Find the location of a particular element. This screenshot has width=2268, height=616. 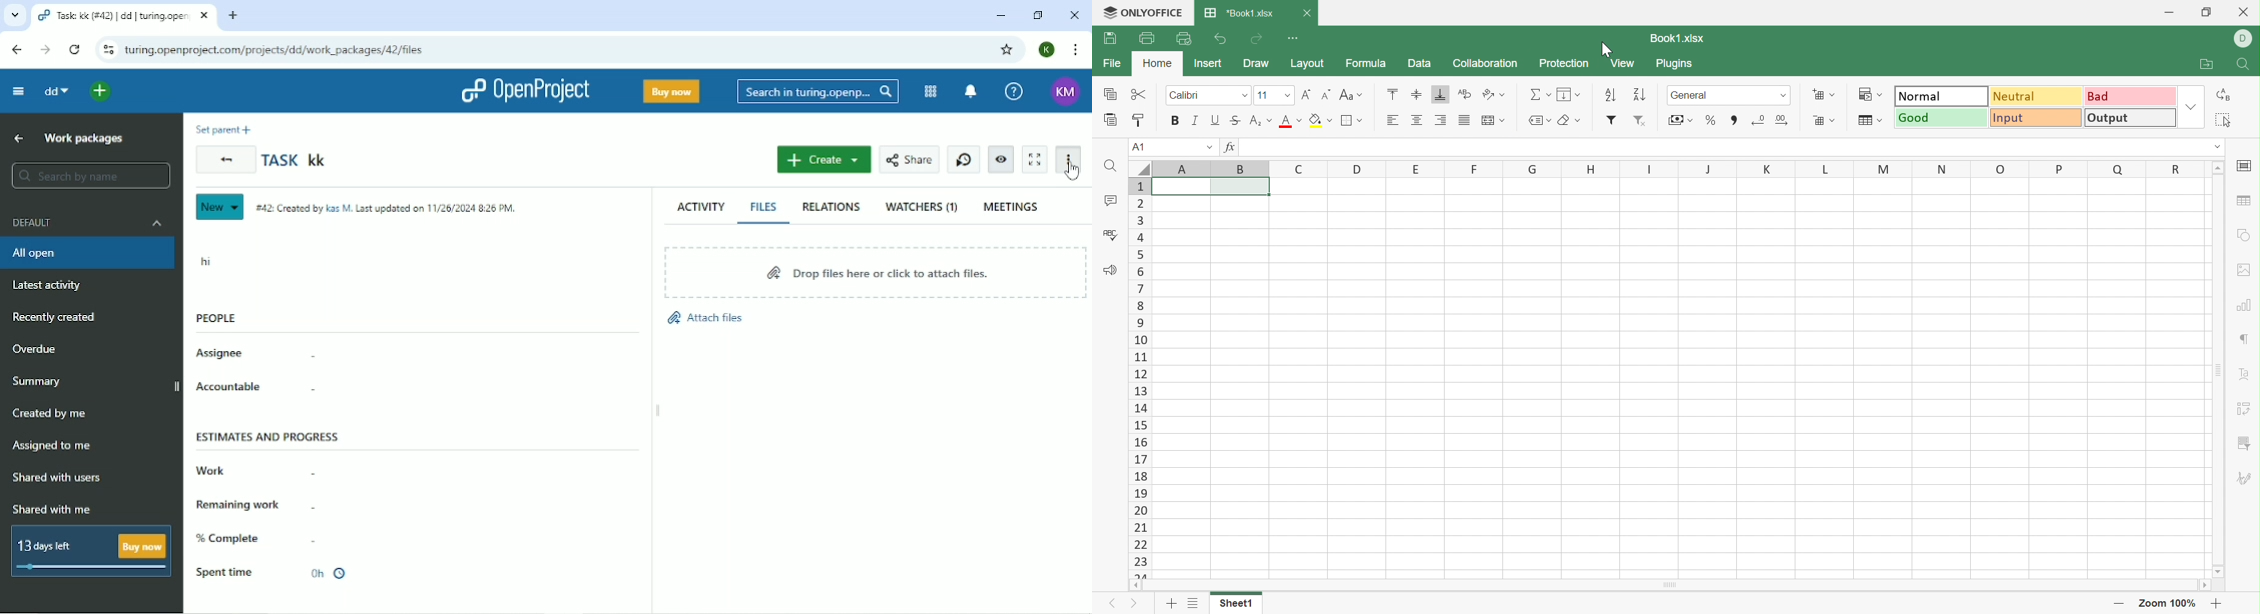

Replace is located at coordinates (2225, 95).